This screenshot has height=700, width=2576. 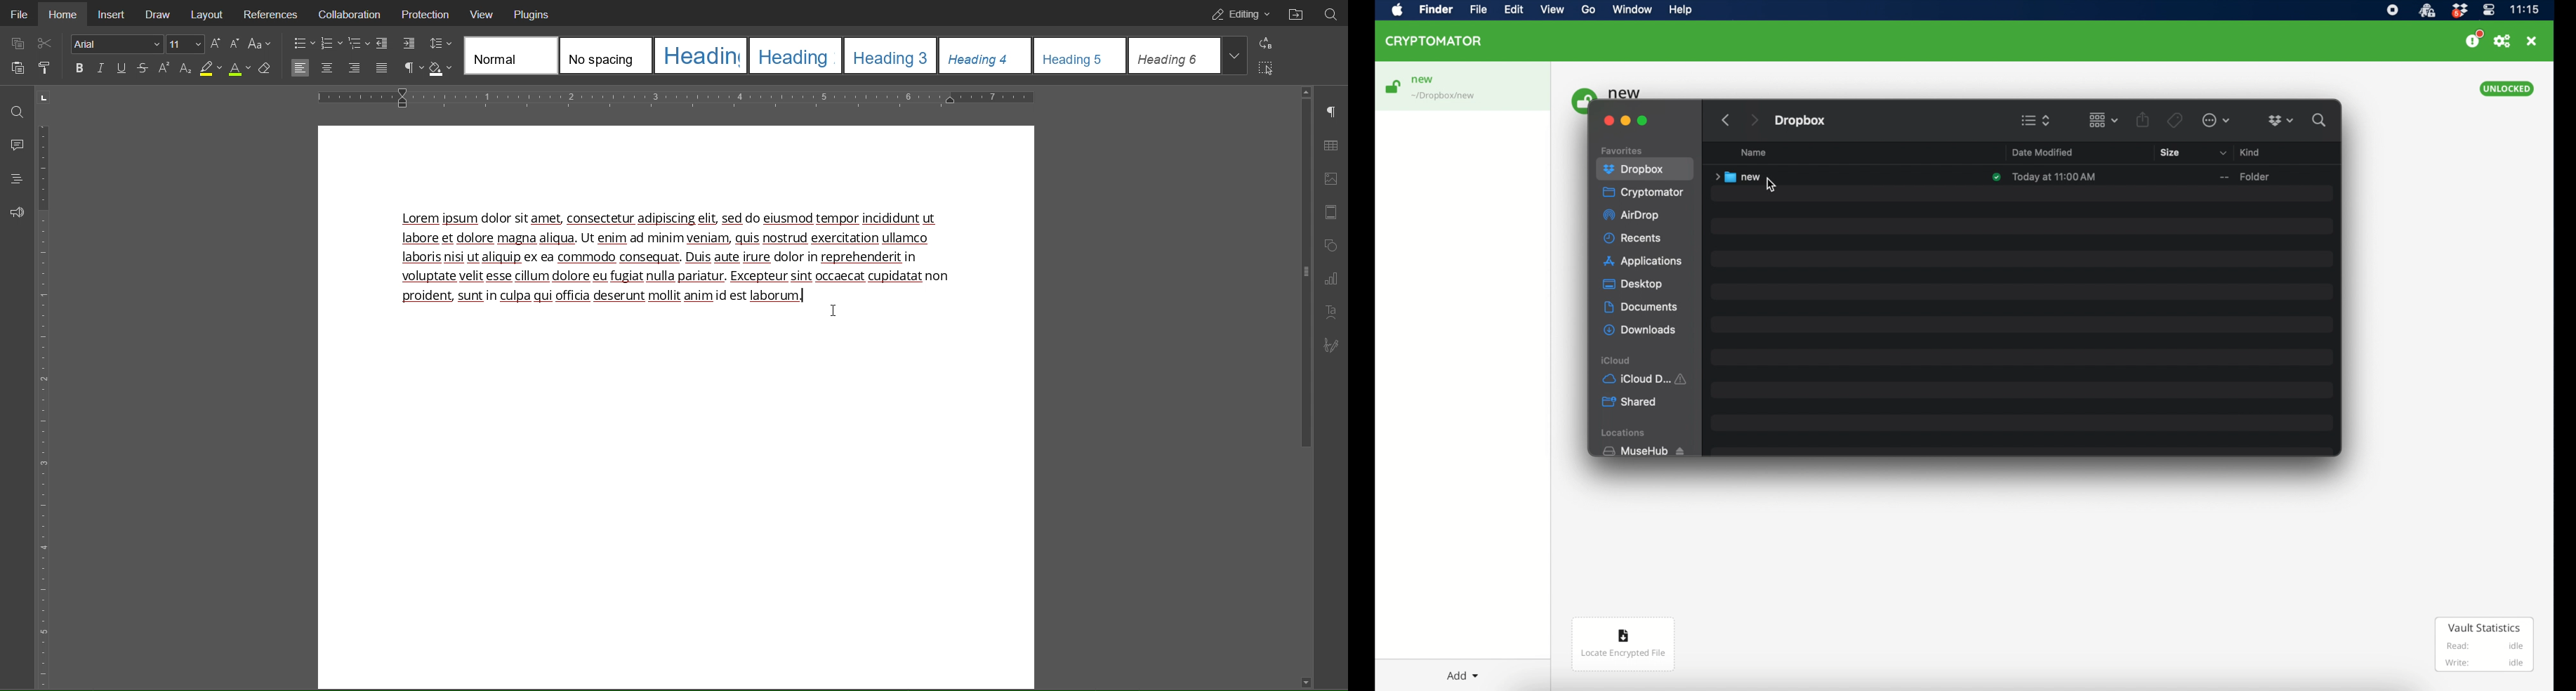 What do you see at coordinates (15, 212) in the screenshot?
I see `Feedback and Support` at bounding box center [15, 212].